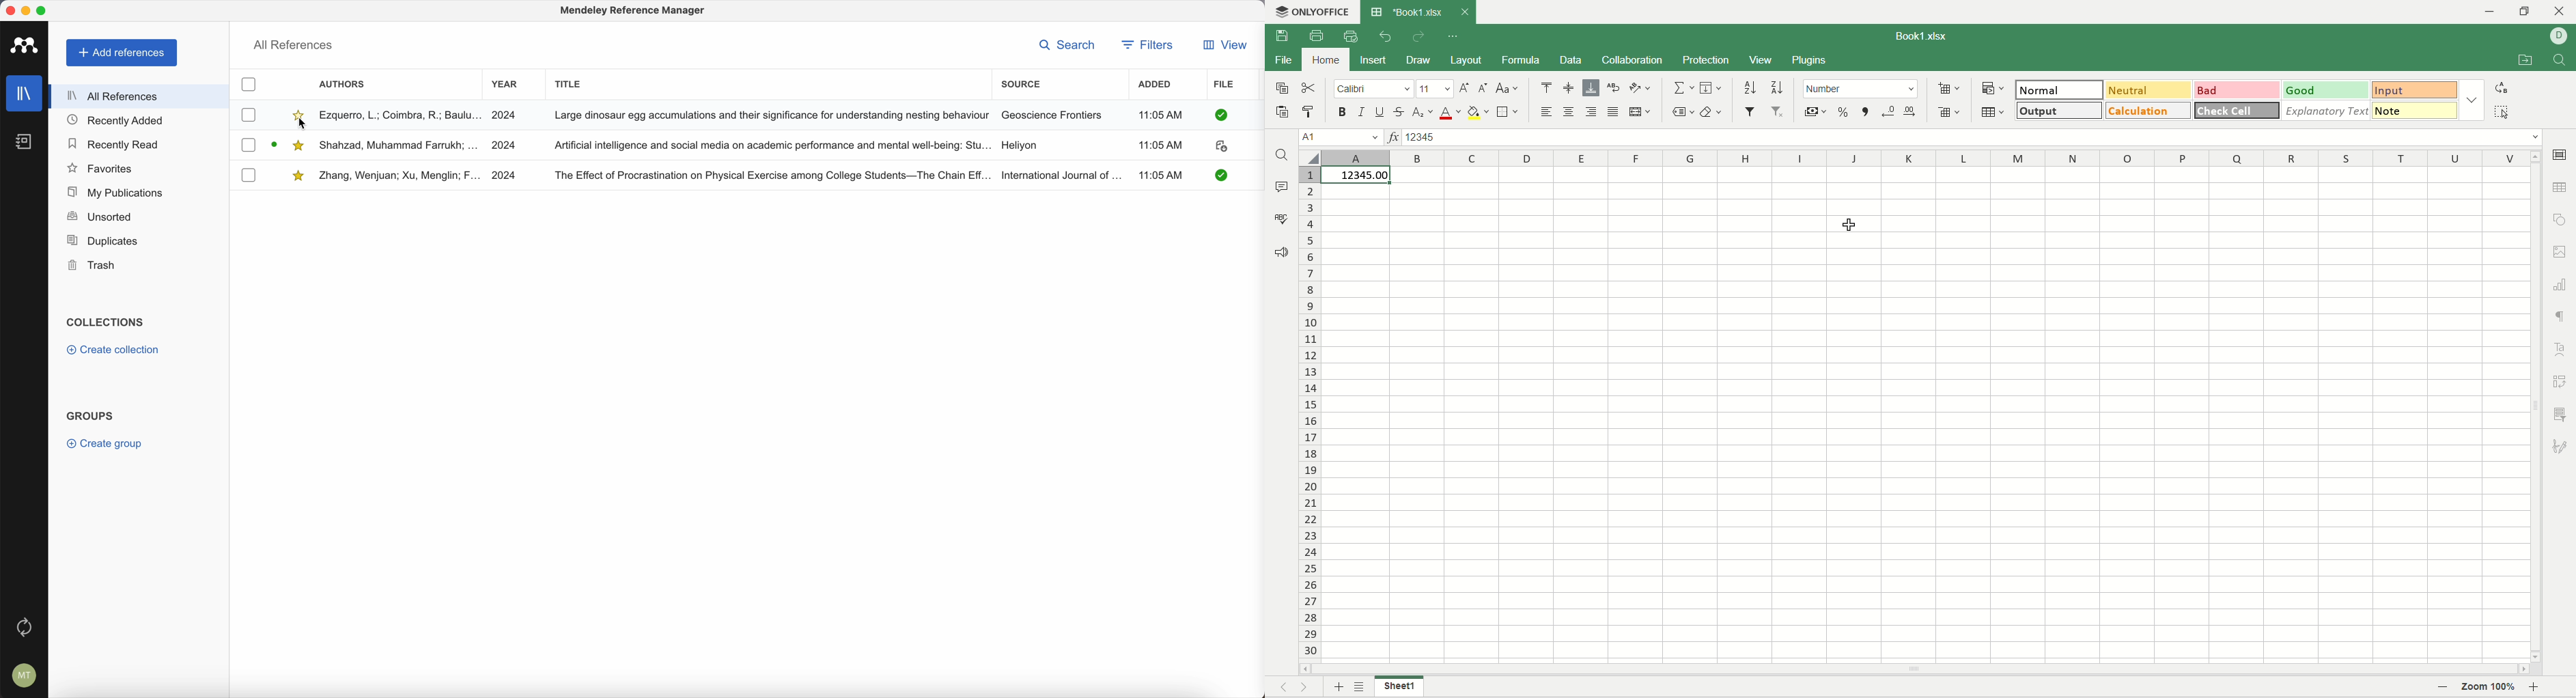 Image resolution: width=2576 pixels, height=700 pixels. What do you see at coordinates (1280, 219) in the screenshot?
I see `spell check` at bounding box center [1280, 219].